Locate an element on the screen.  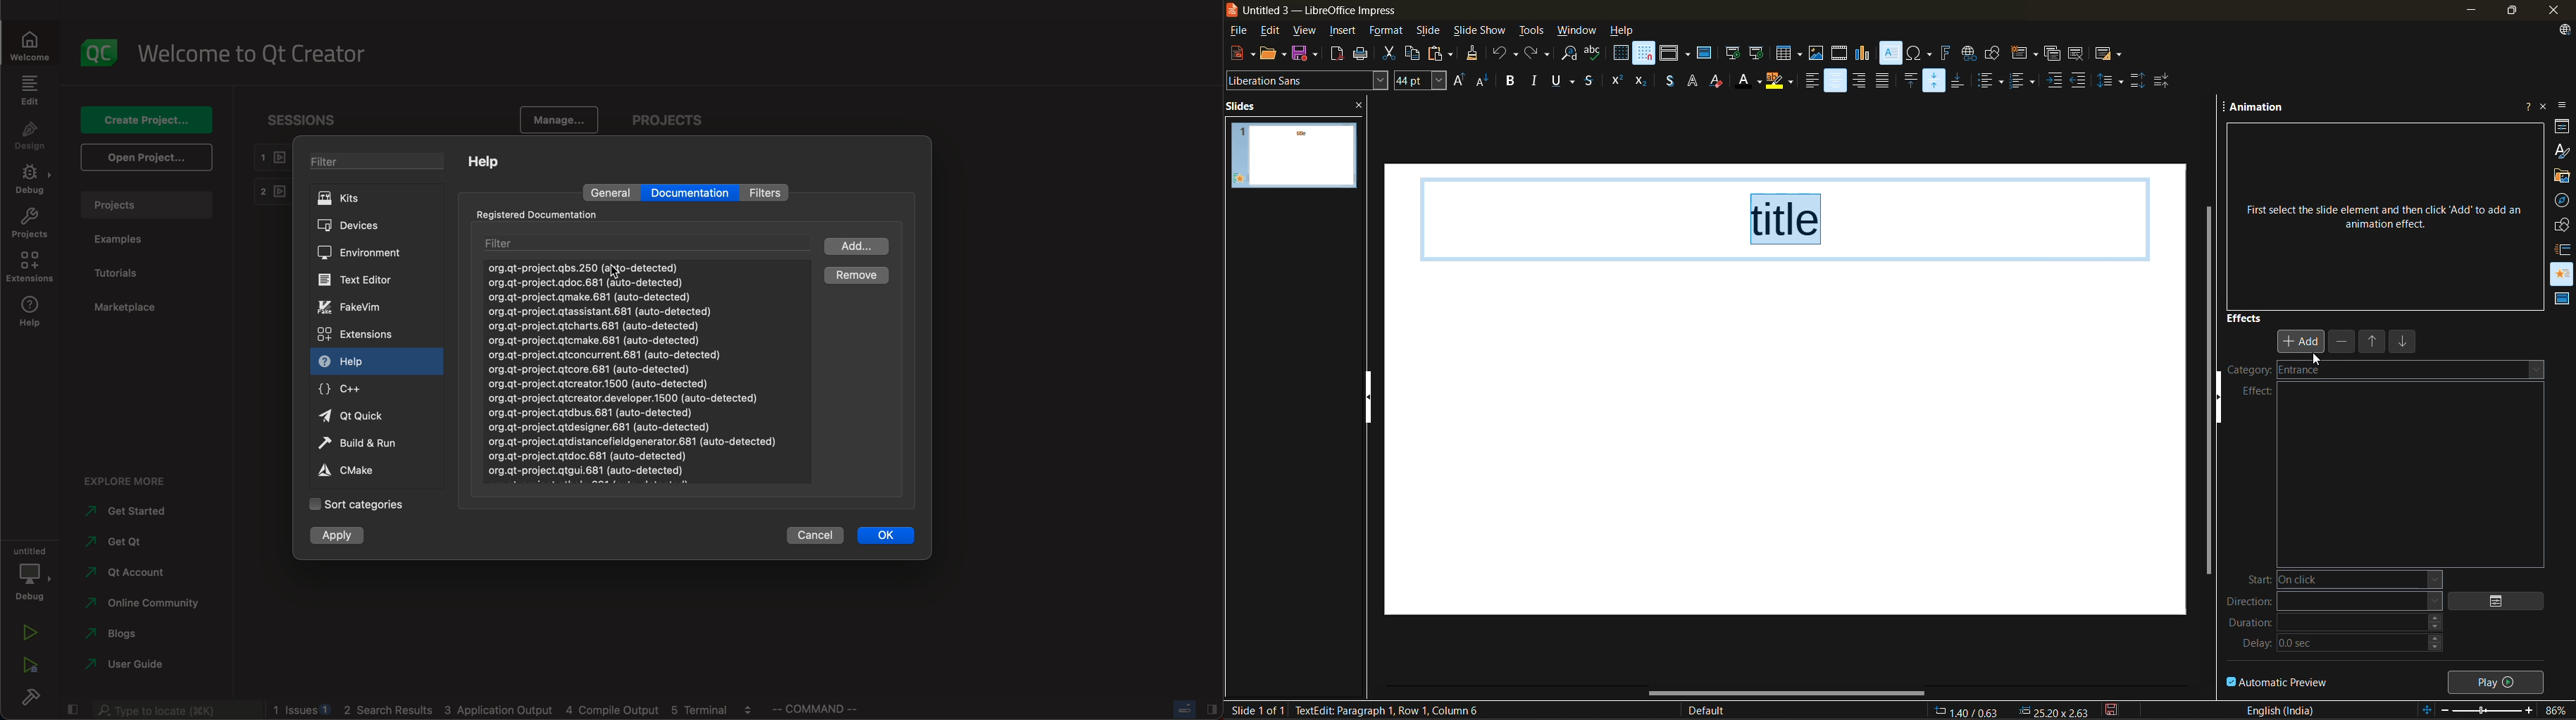
community is located at coordinates (142, 605).